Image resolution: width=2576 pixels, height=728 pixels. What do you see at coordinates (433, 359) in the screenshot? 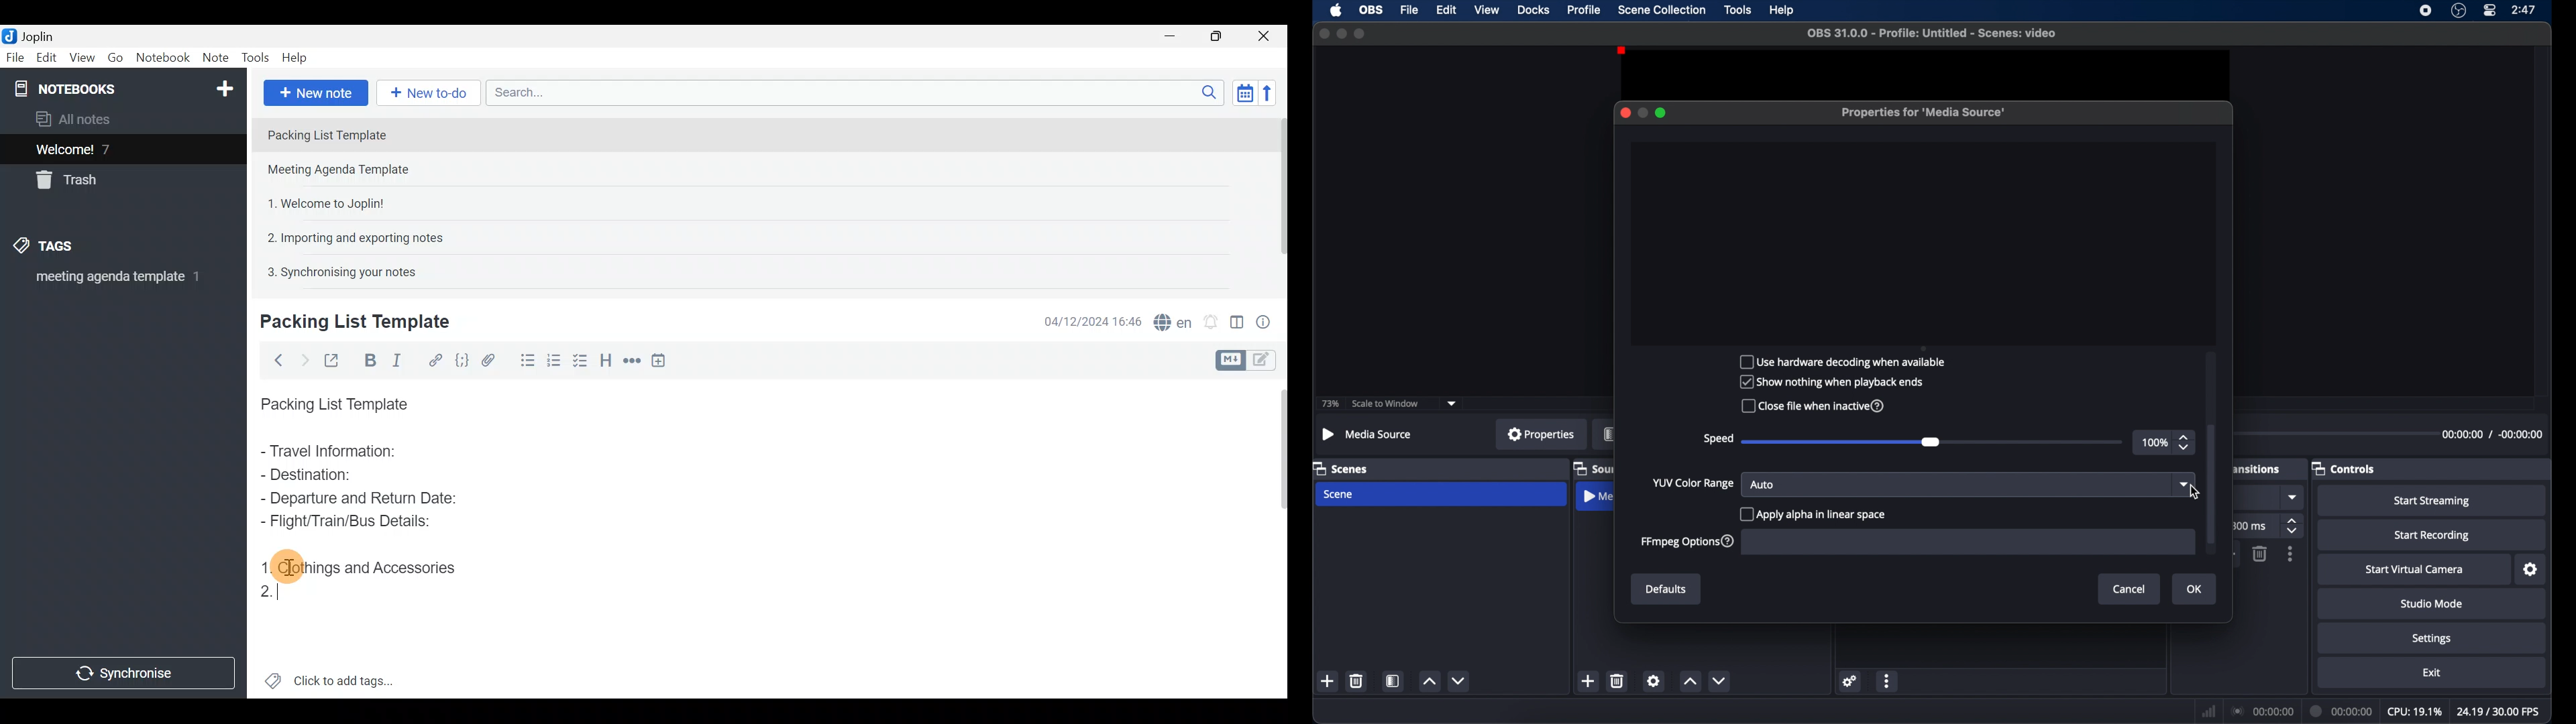
I see `Hyperlink` at bounding box center [433, 359].